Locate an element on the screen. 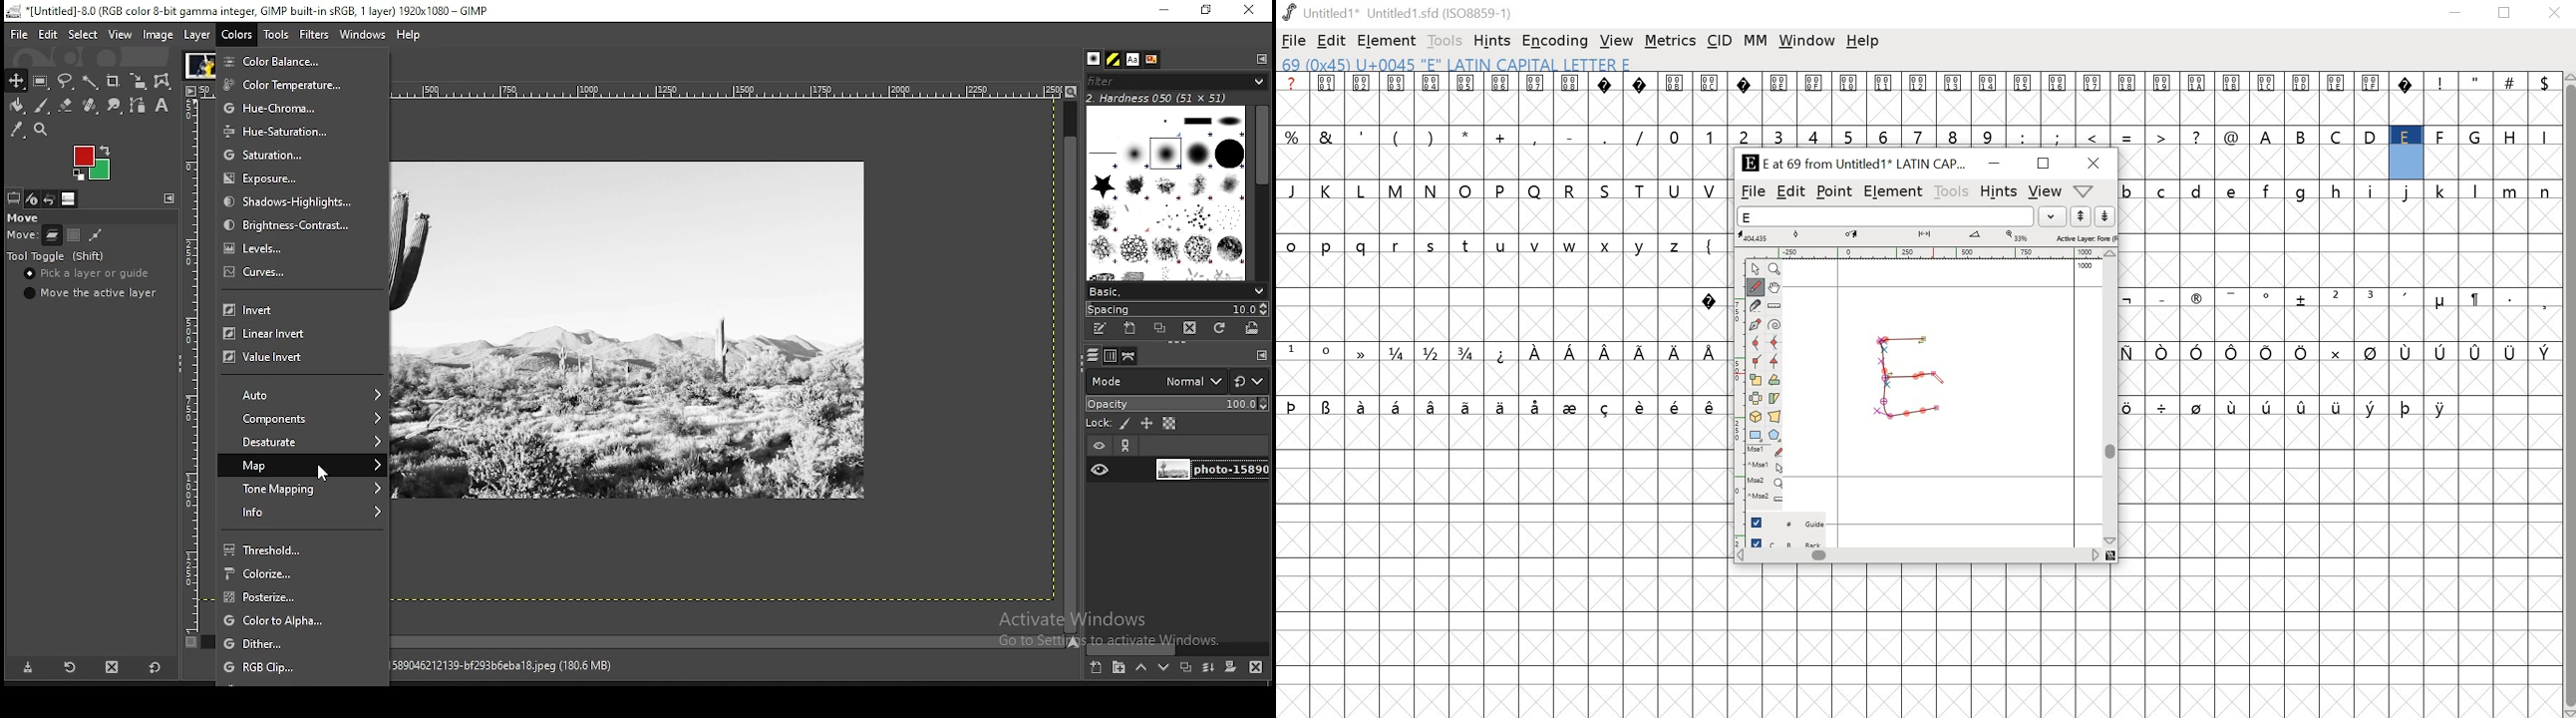 Image resolution: width=2576 pixels, height=728 pixels. delete this layer is located at coordinates (1256, 666).